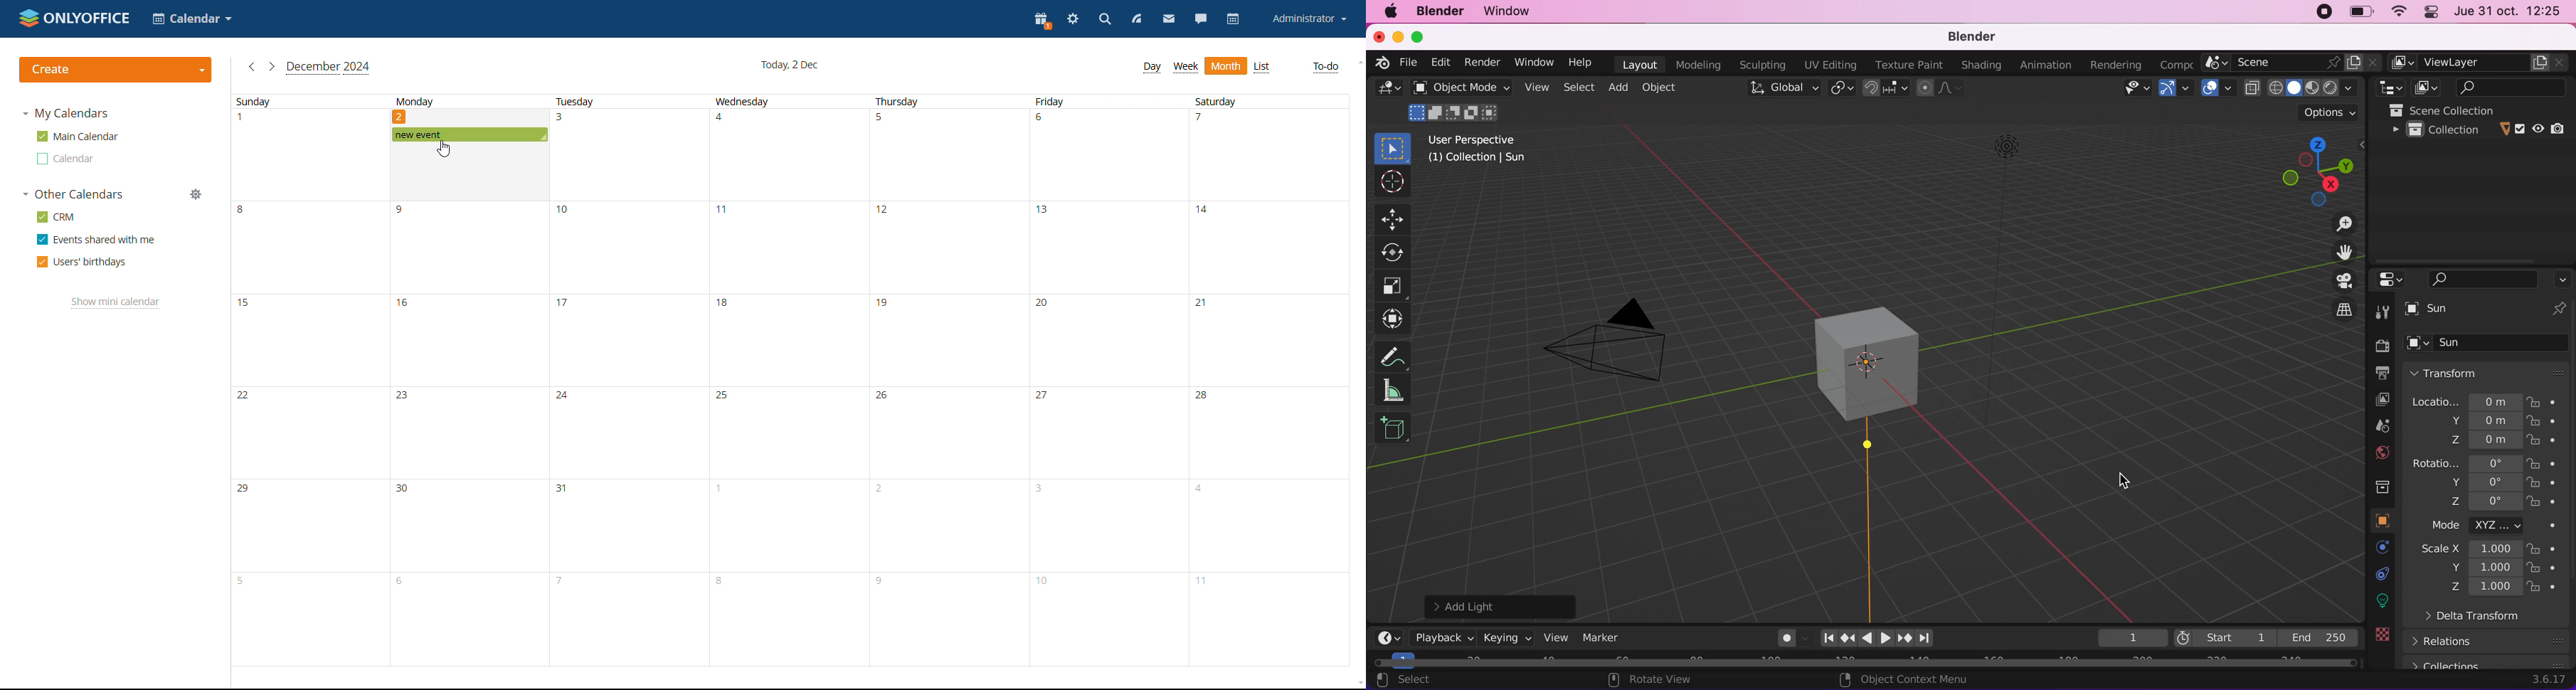 The height and width of the screenshot is (700, 2576). I want to click on sunday, so click(311, 379).